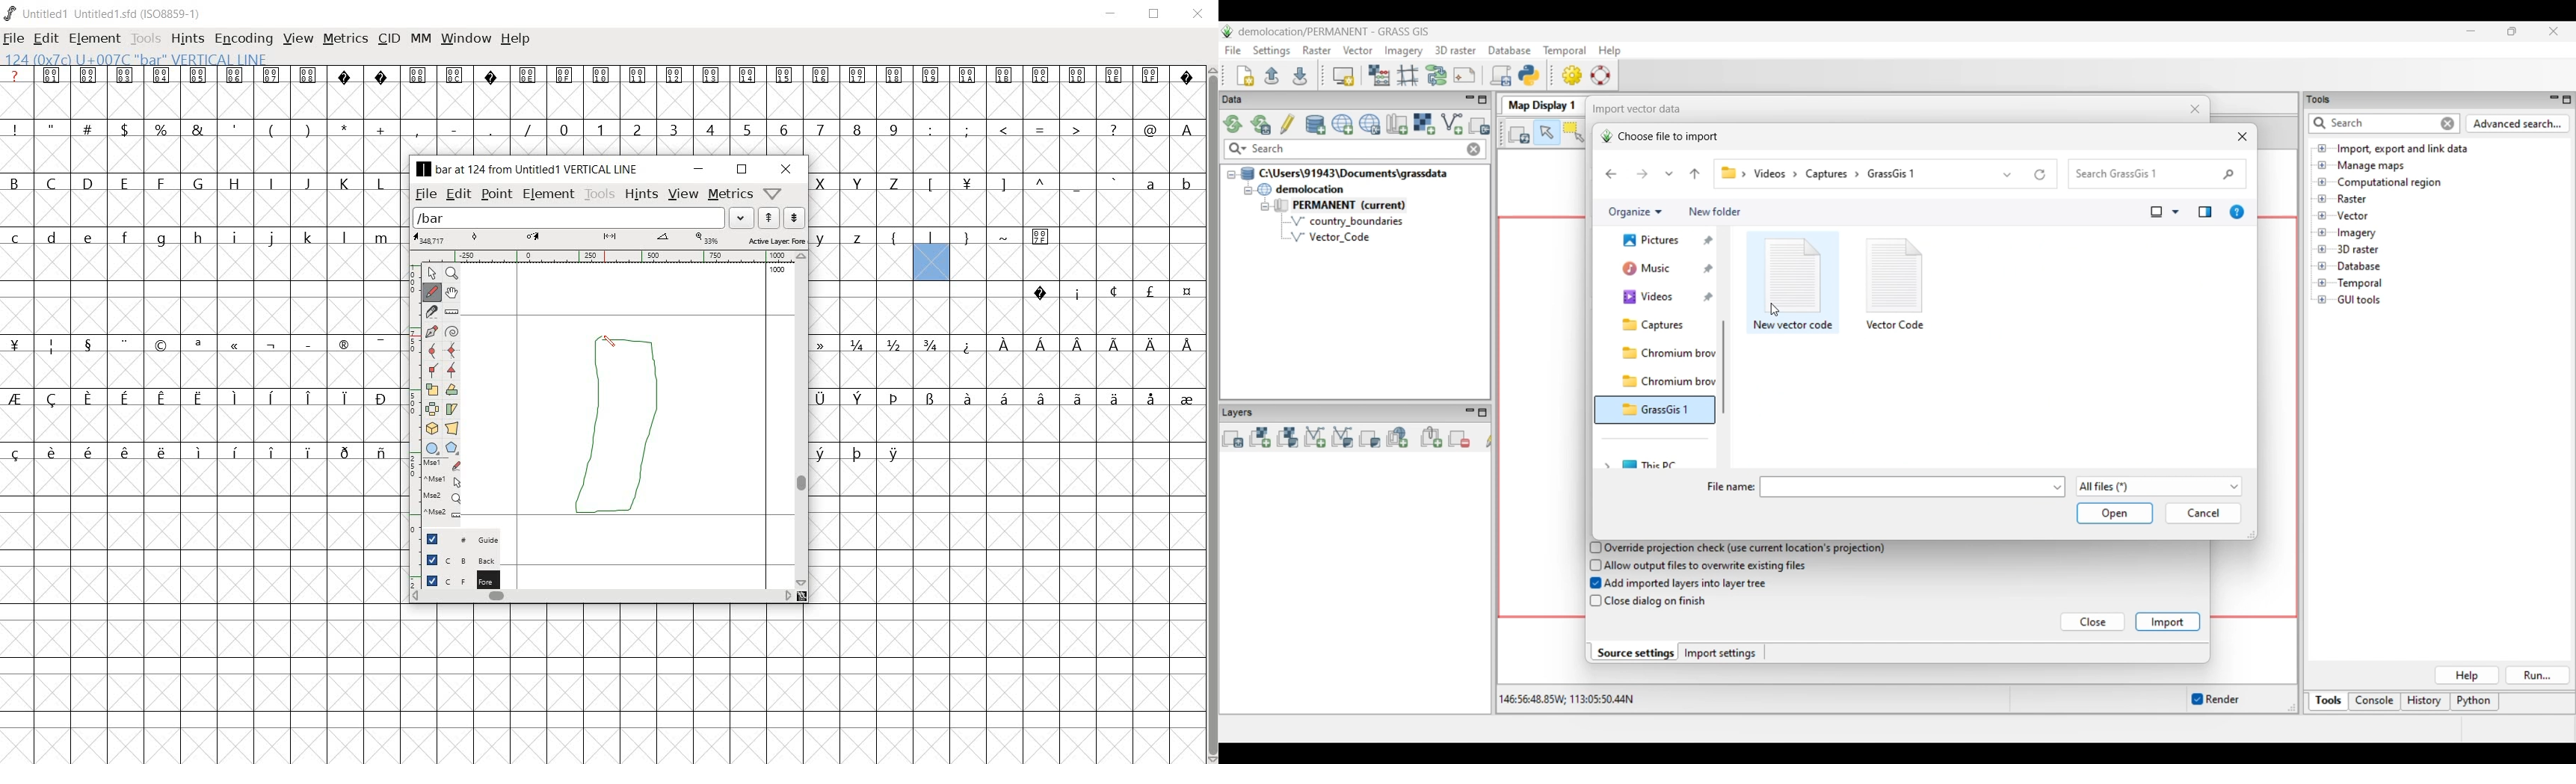 The height and width of the screenshot is (784, 2576). I want to click on special letters, so click(204, 452).